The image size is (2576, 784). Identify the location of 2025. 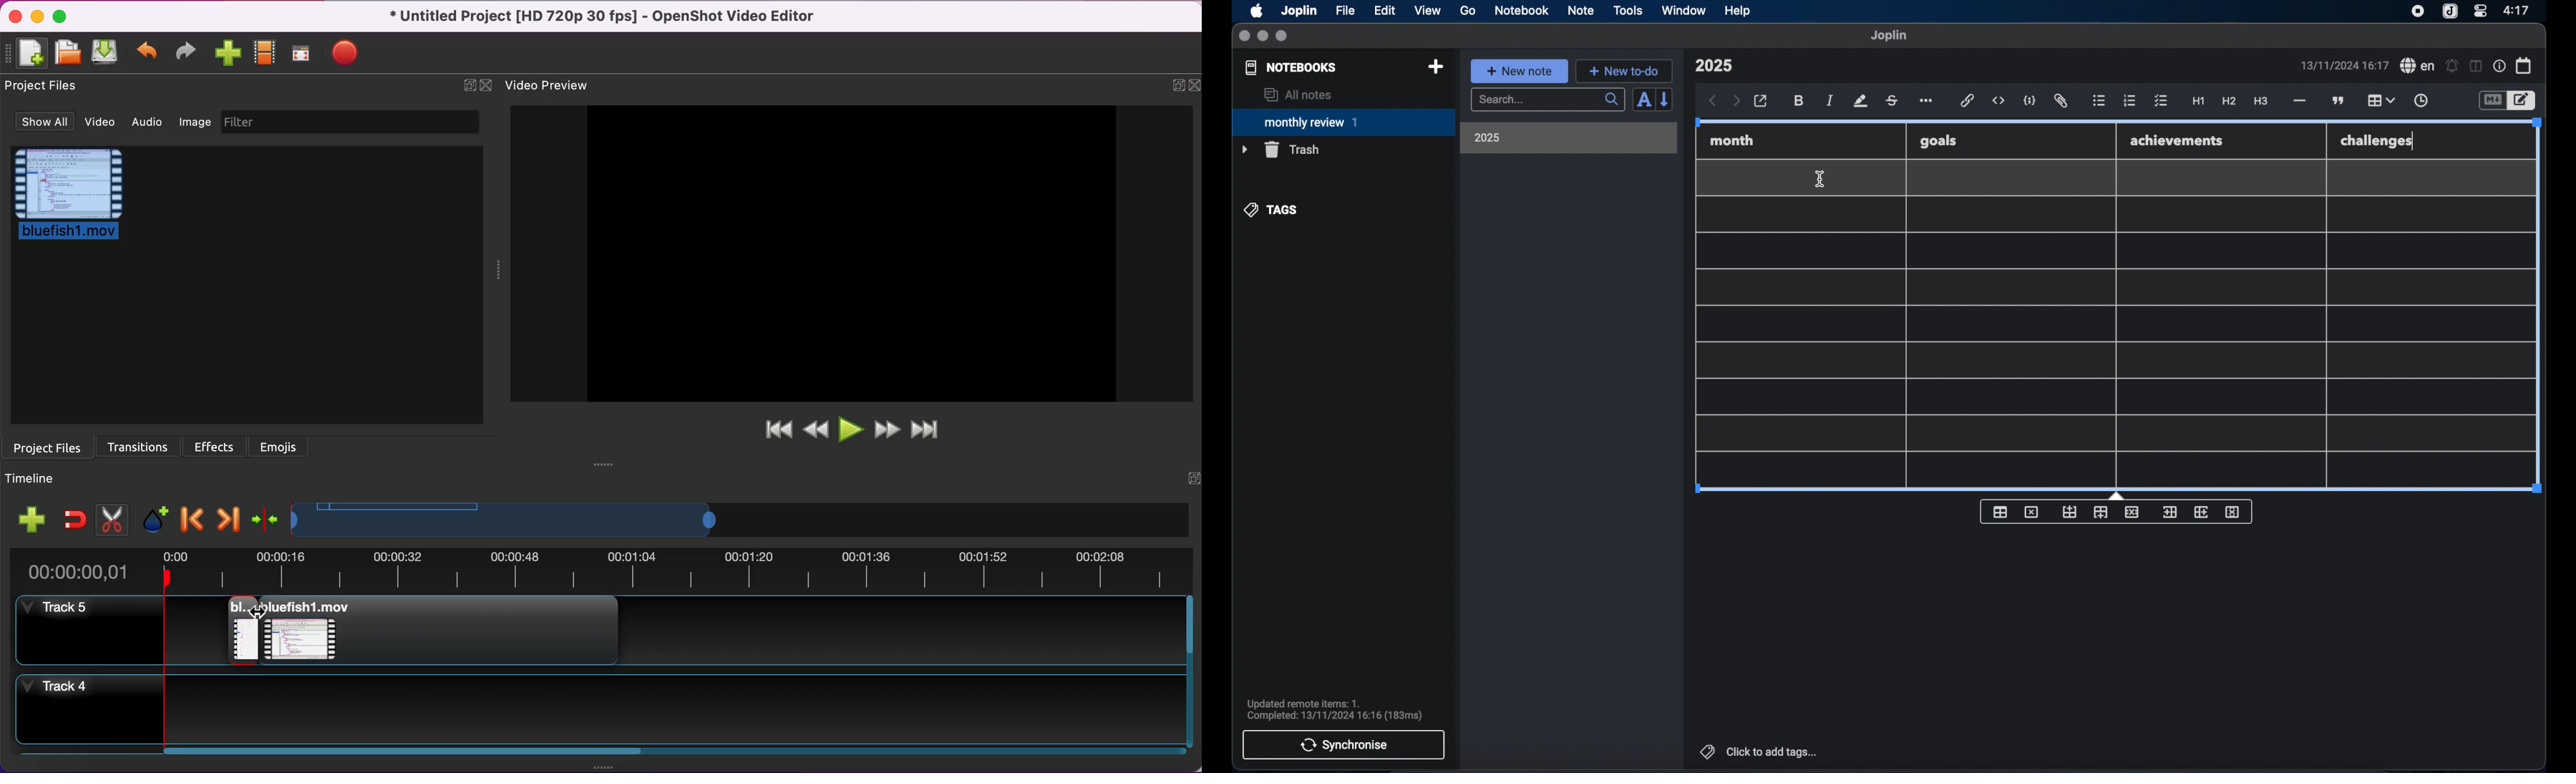
(1487, 137).